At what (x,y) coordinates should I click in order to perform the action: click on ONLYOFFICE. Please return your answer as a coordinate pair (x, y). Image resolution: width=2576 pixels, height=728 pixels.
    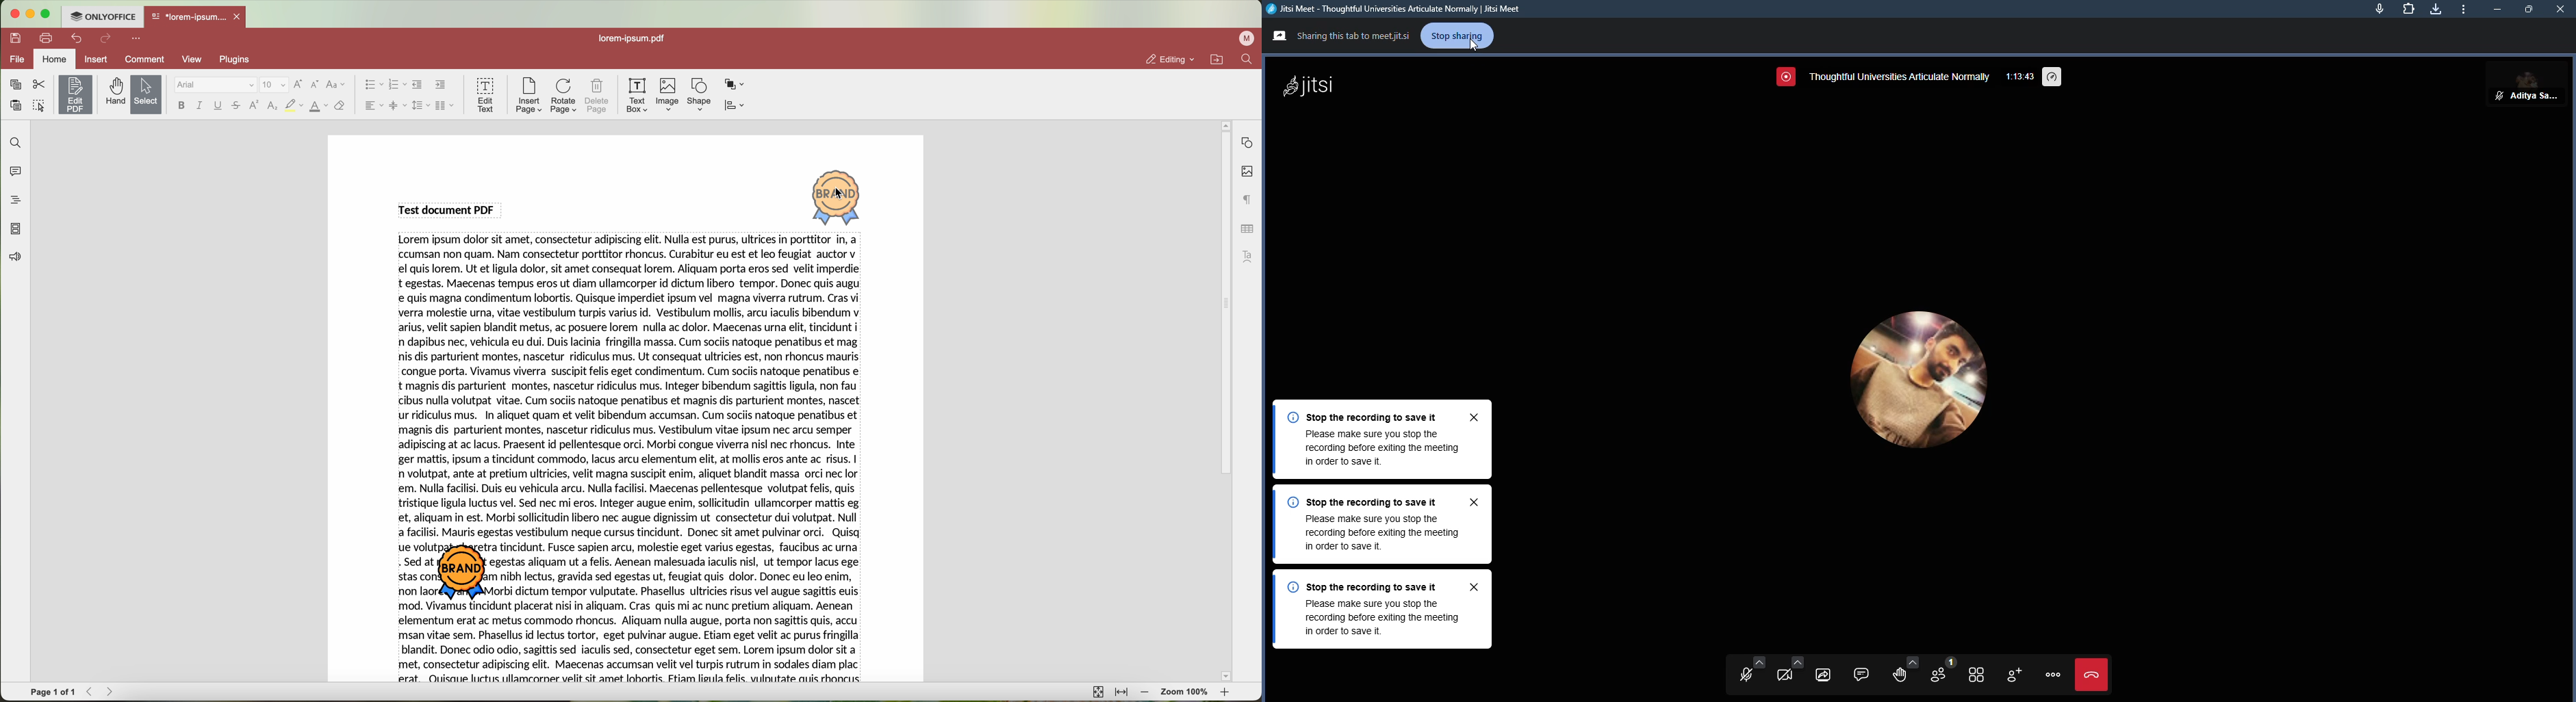
    Looking at the image, I should click on (102, 15).